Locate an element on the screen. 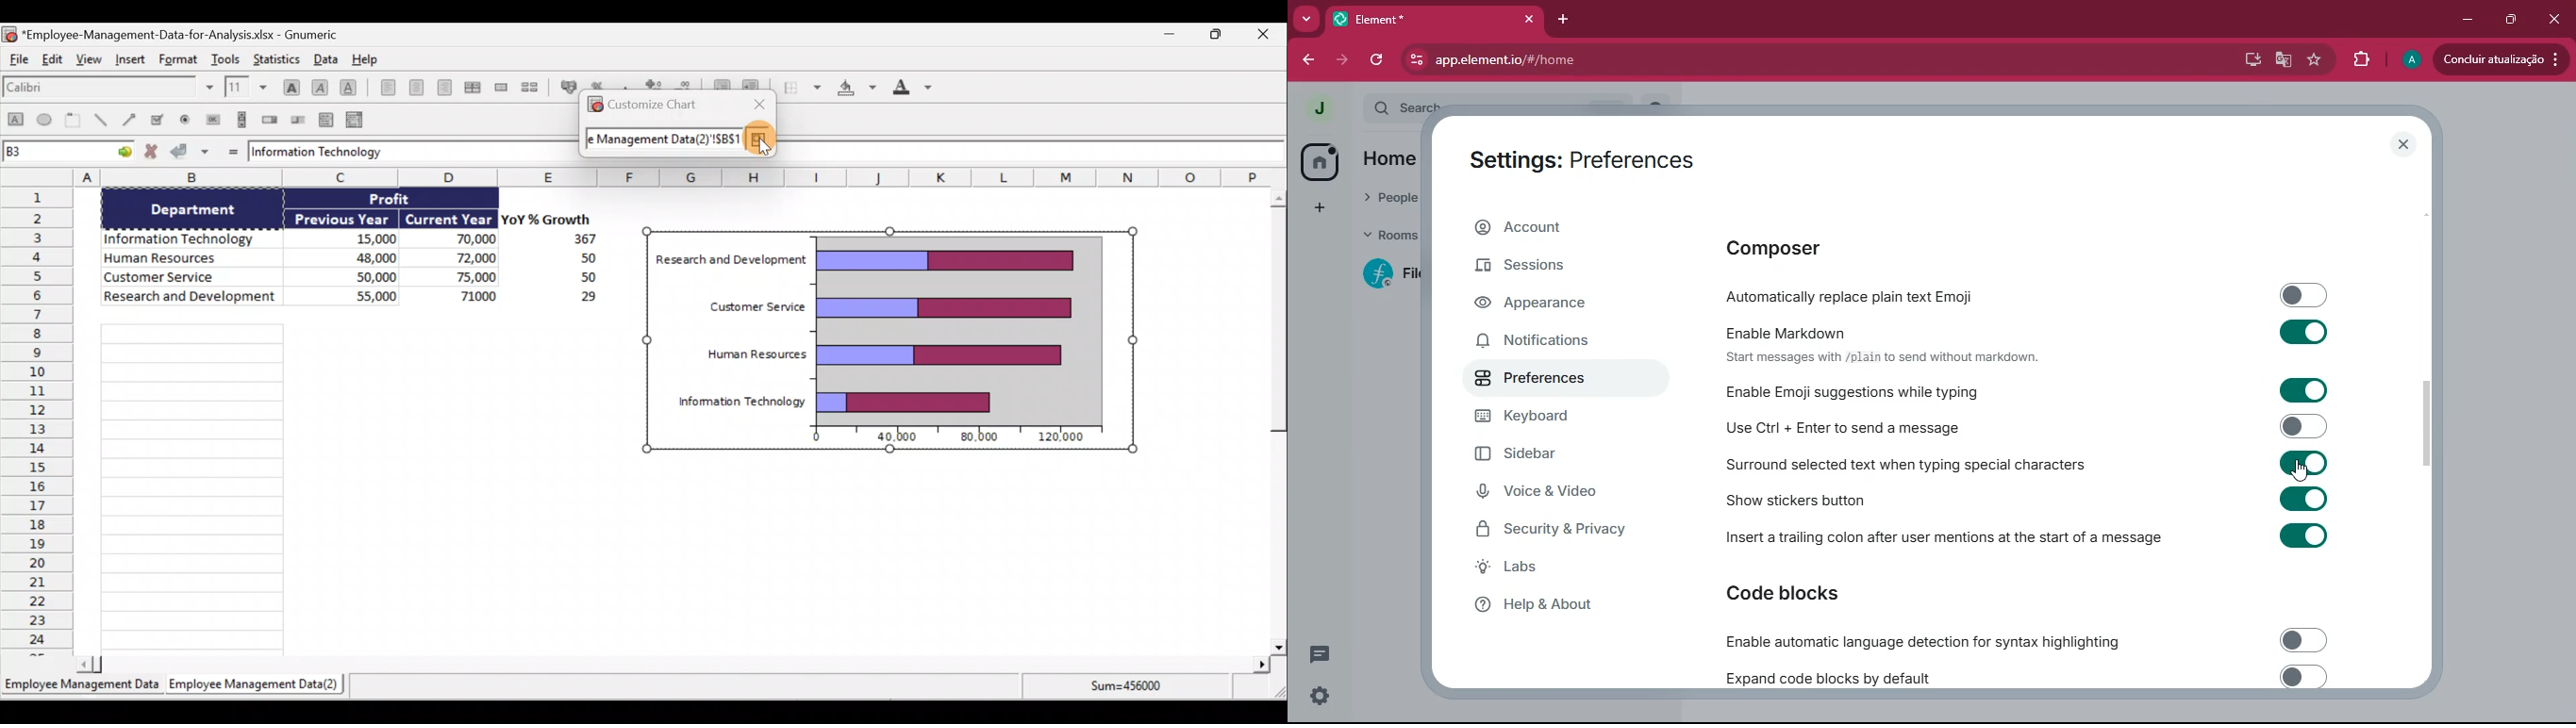 Image resolution: width=2576 pixels, height=728 pixels. Tools is located at coordinates (228, 58).